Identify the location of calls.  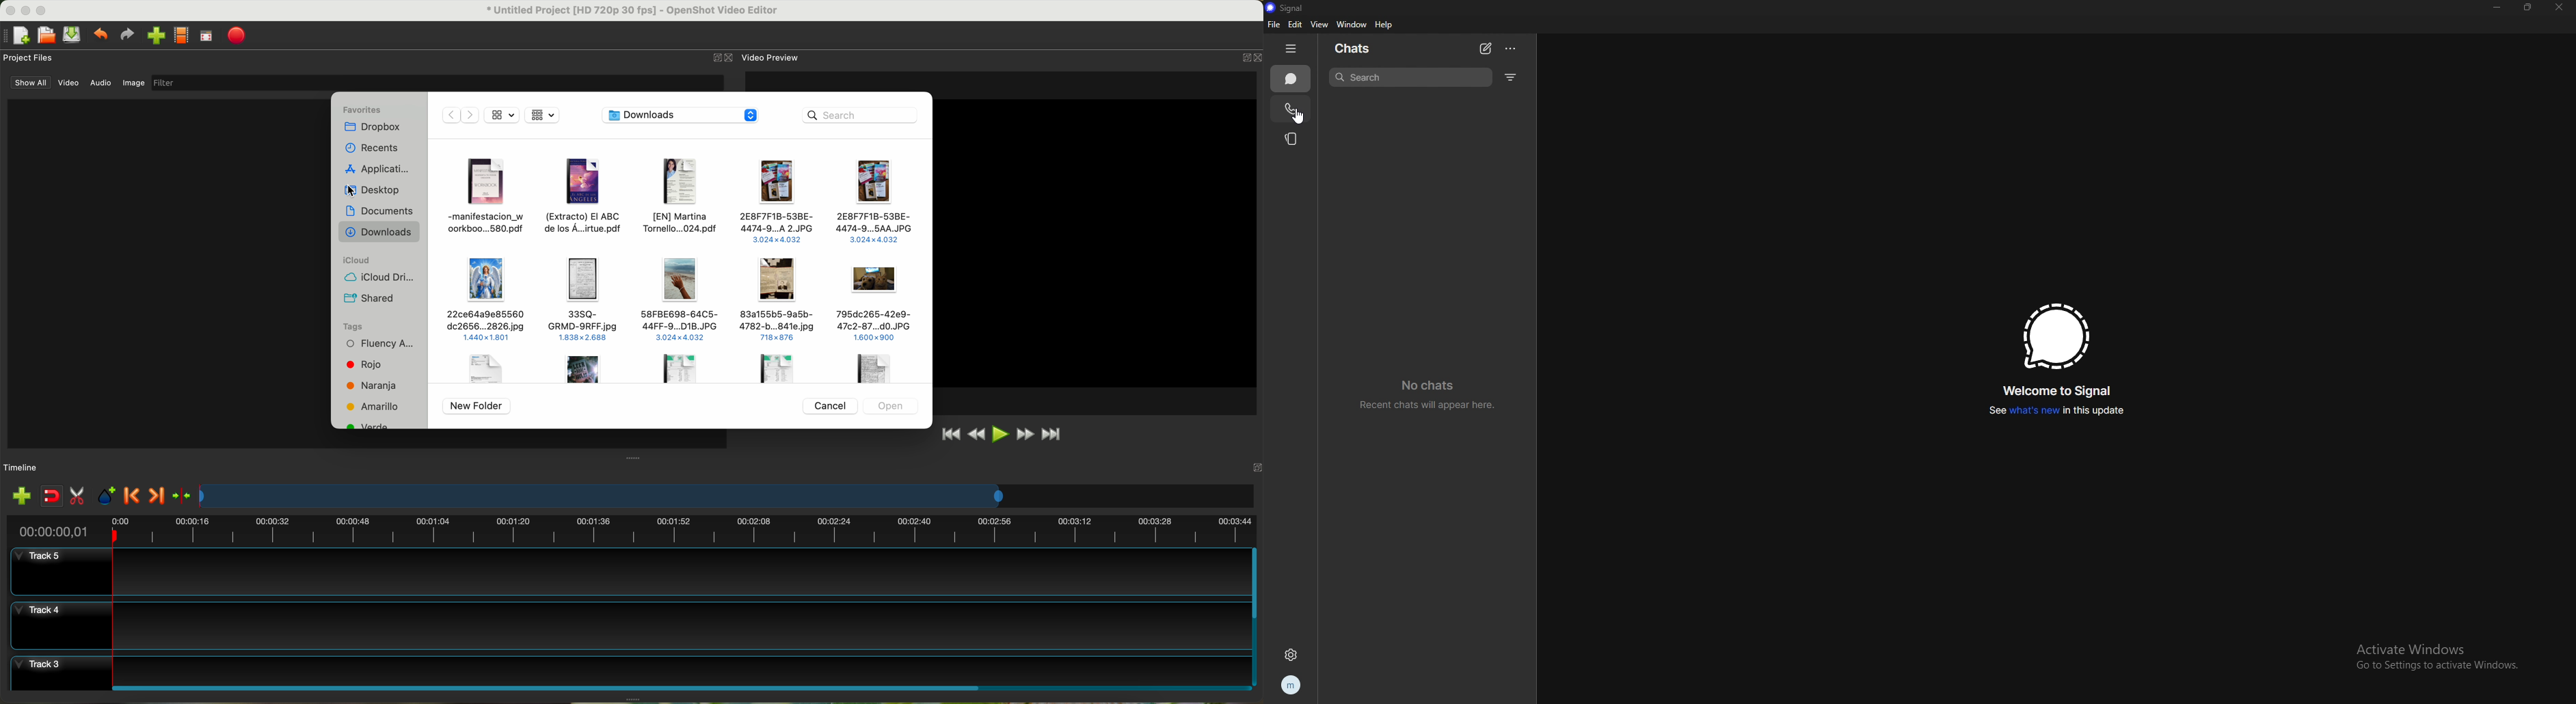
(1290, 109).